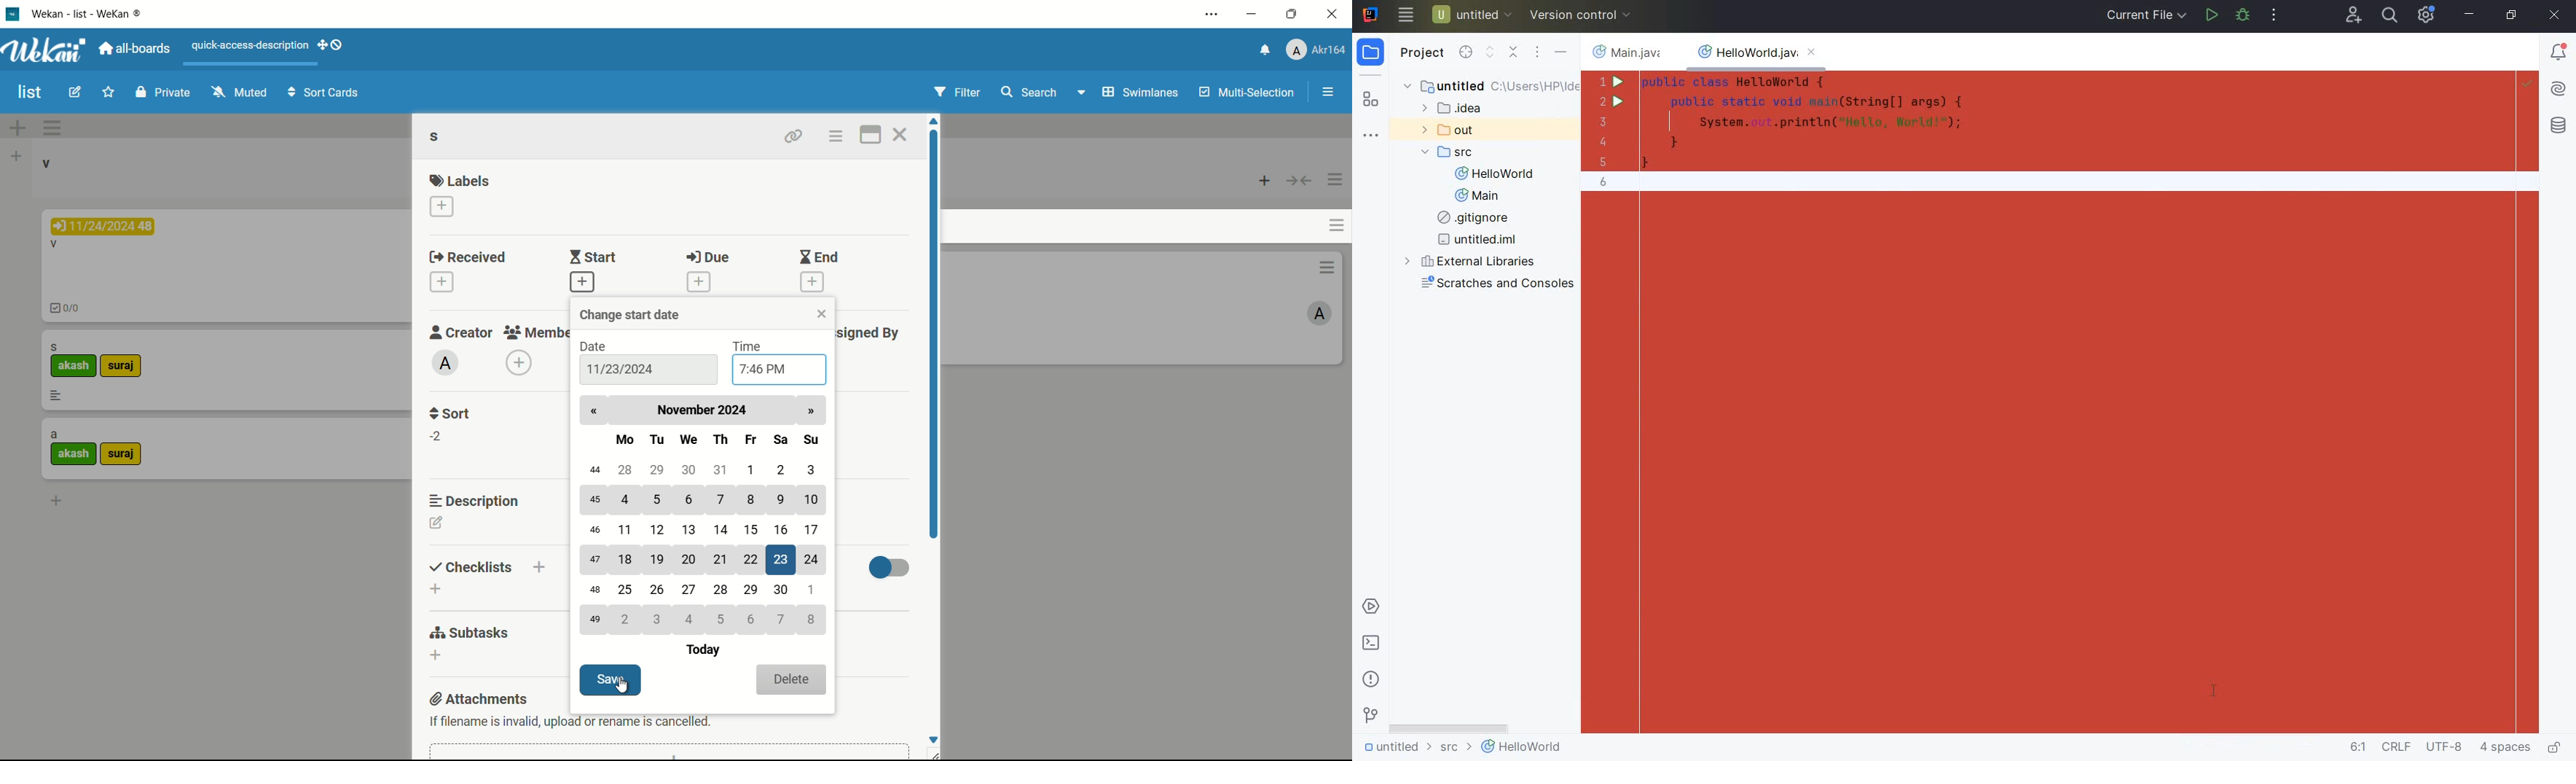  Describe the element at coordinates (132, 50) in the screenshot. I see `all boards` at that location.